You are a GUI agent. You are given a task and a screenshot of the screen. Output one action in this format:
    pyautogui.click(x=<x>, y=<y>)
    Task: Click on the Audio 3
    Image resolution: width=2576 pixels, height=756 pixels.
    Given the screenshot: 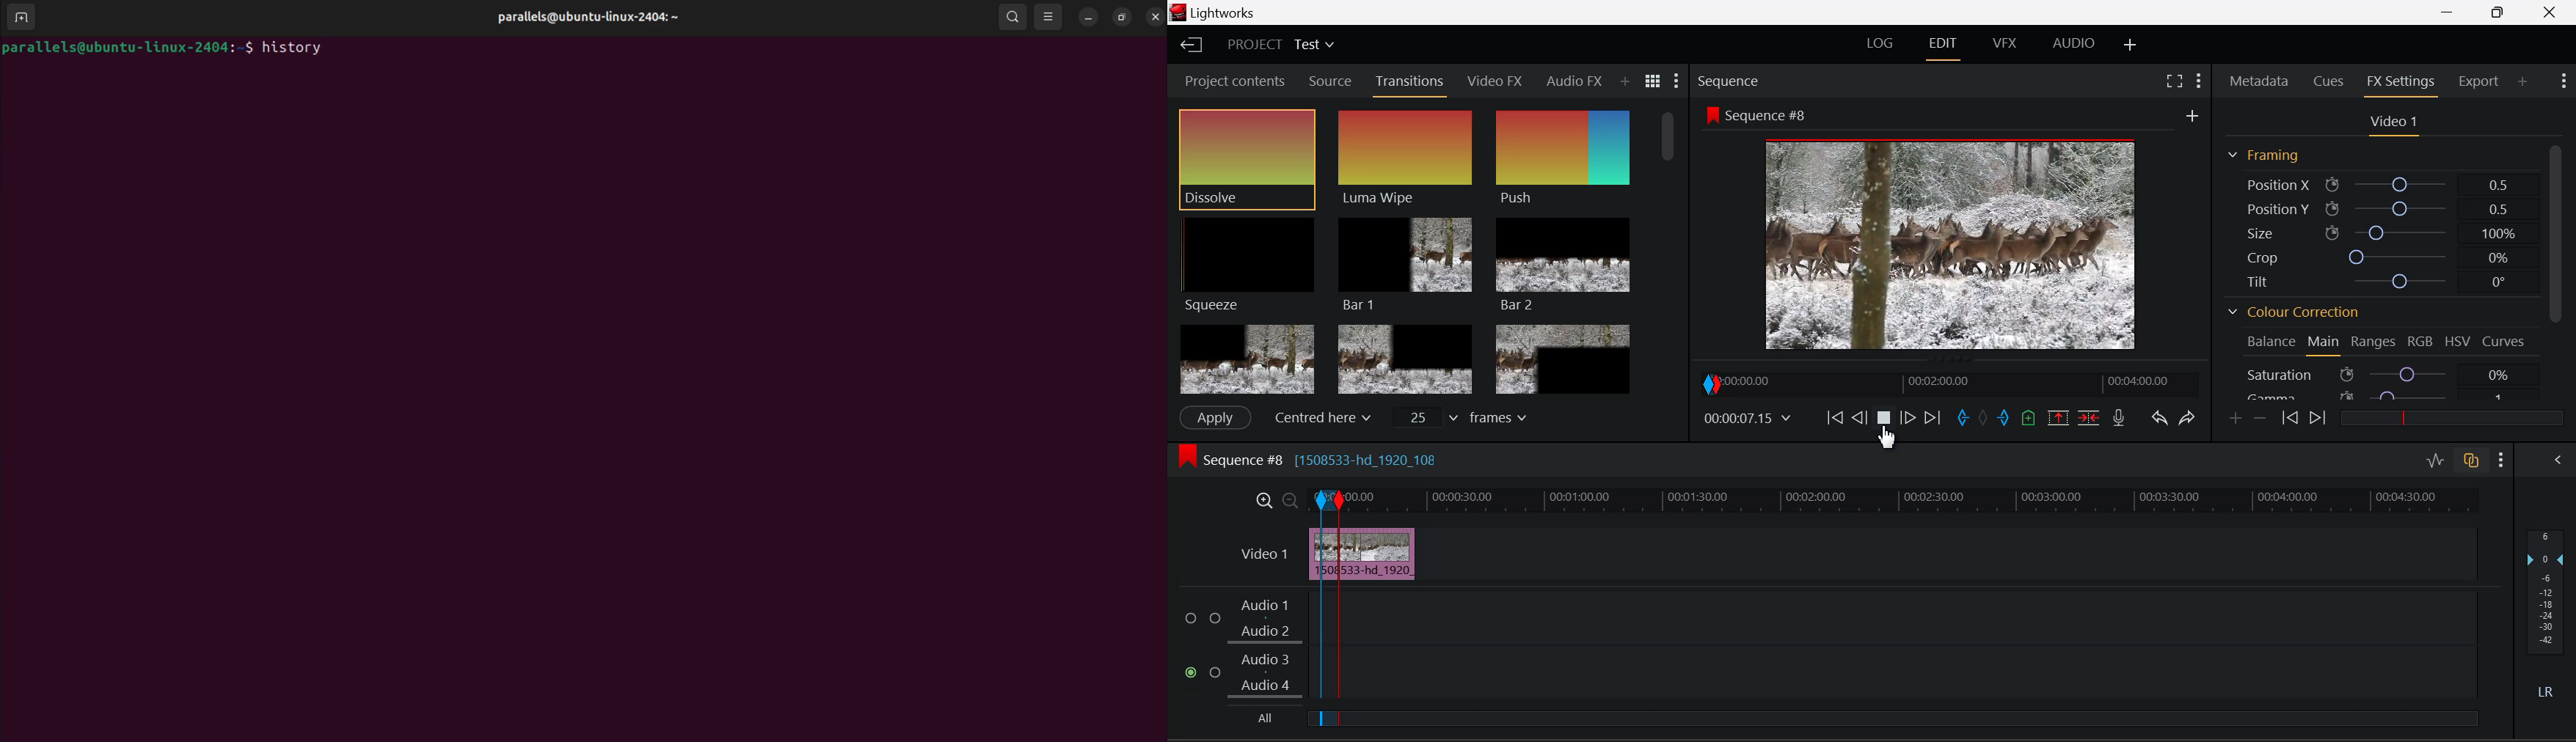 What is the action you would take?
    pyautogui.click(x=1265, y=661)
    